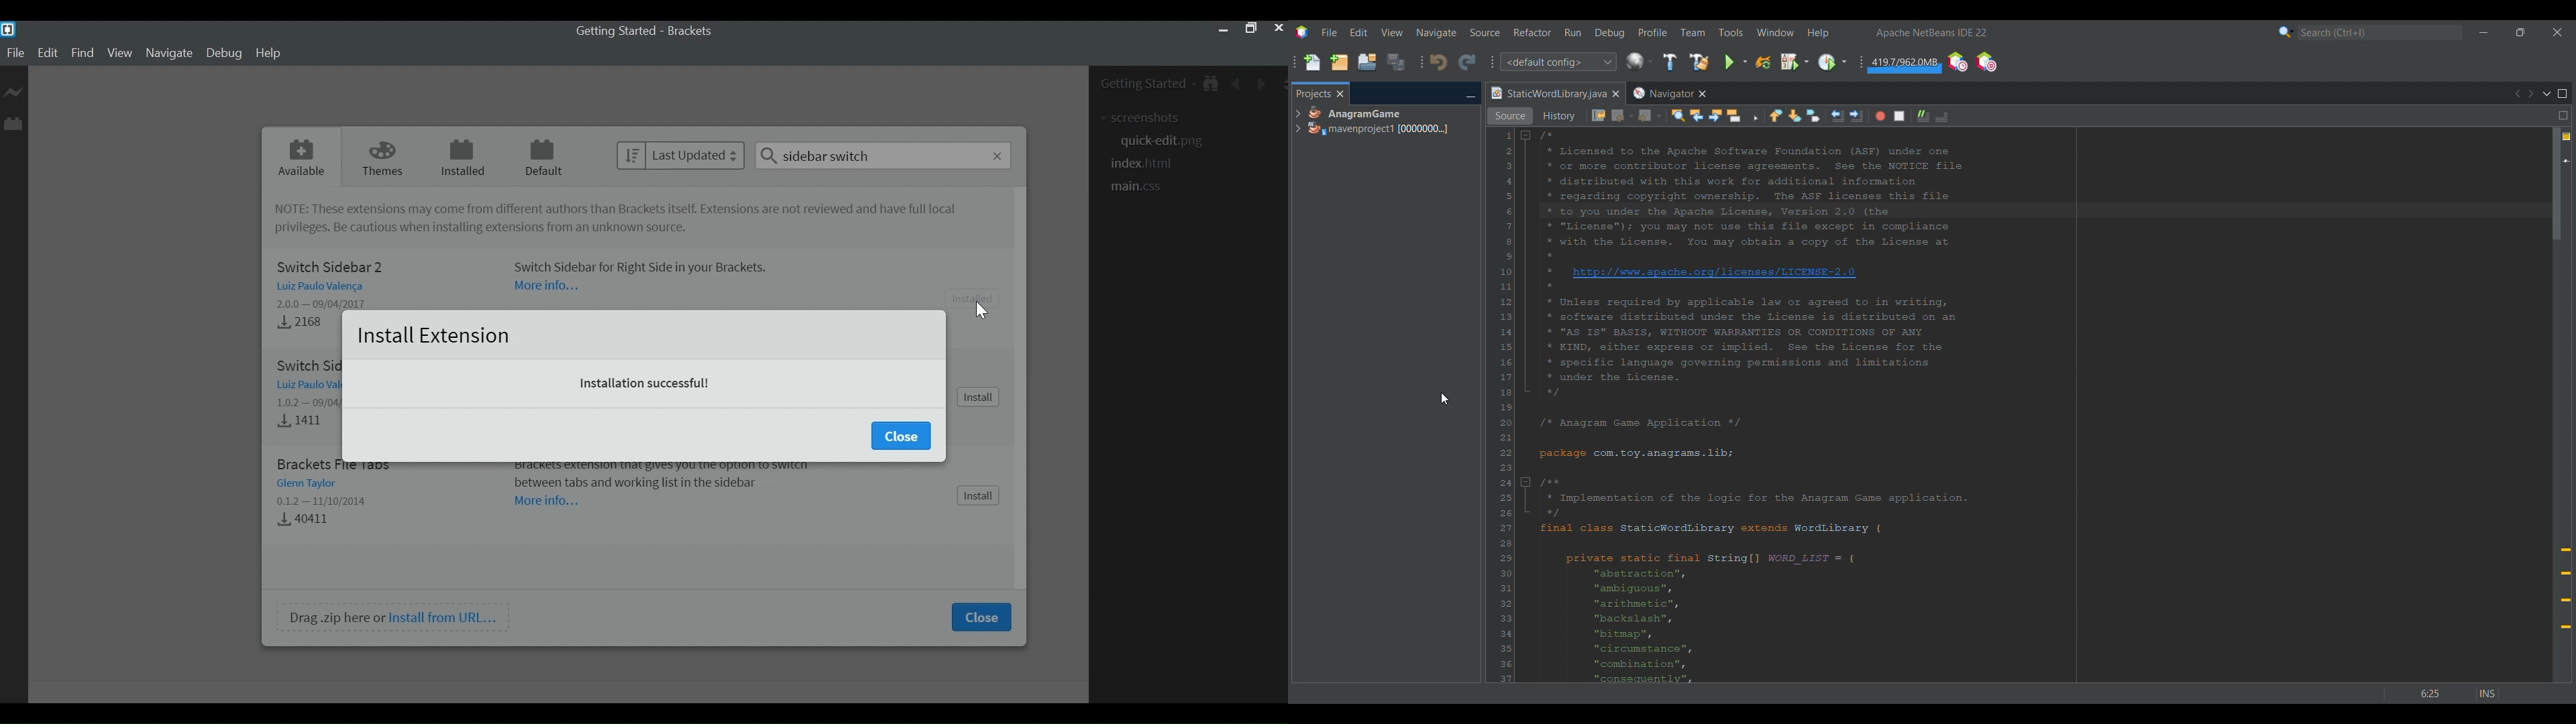 This screenshot has width=2576, height=728. I want to click on Be cautious when installing extensions from unknown source, so click(484, 229).